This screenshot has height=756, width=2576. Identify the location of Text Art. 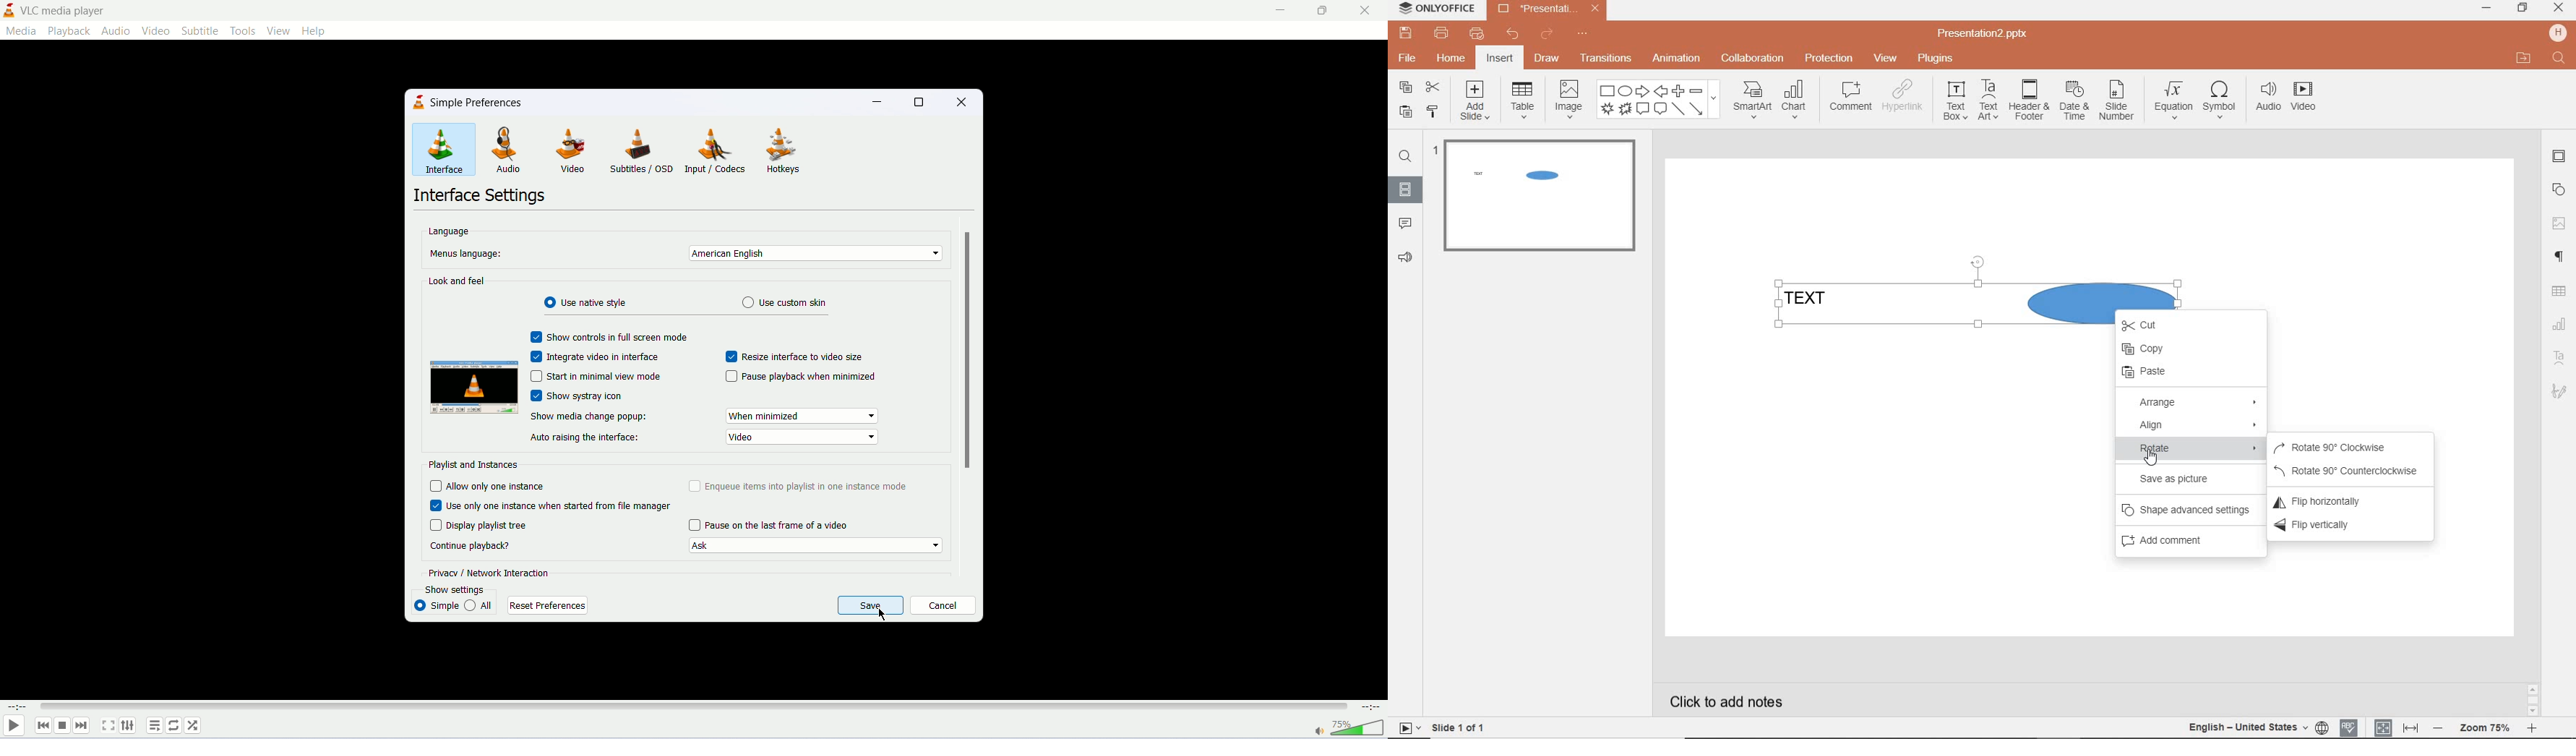
(2559, 357).